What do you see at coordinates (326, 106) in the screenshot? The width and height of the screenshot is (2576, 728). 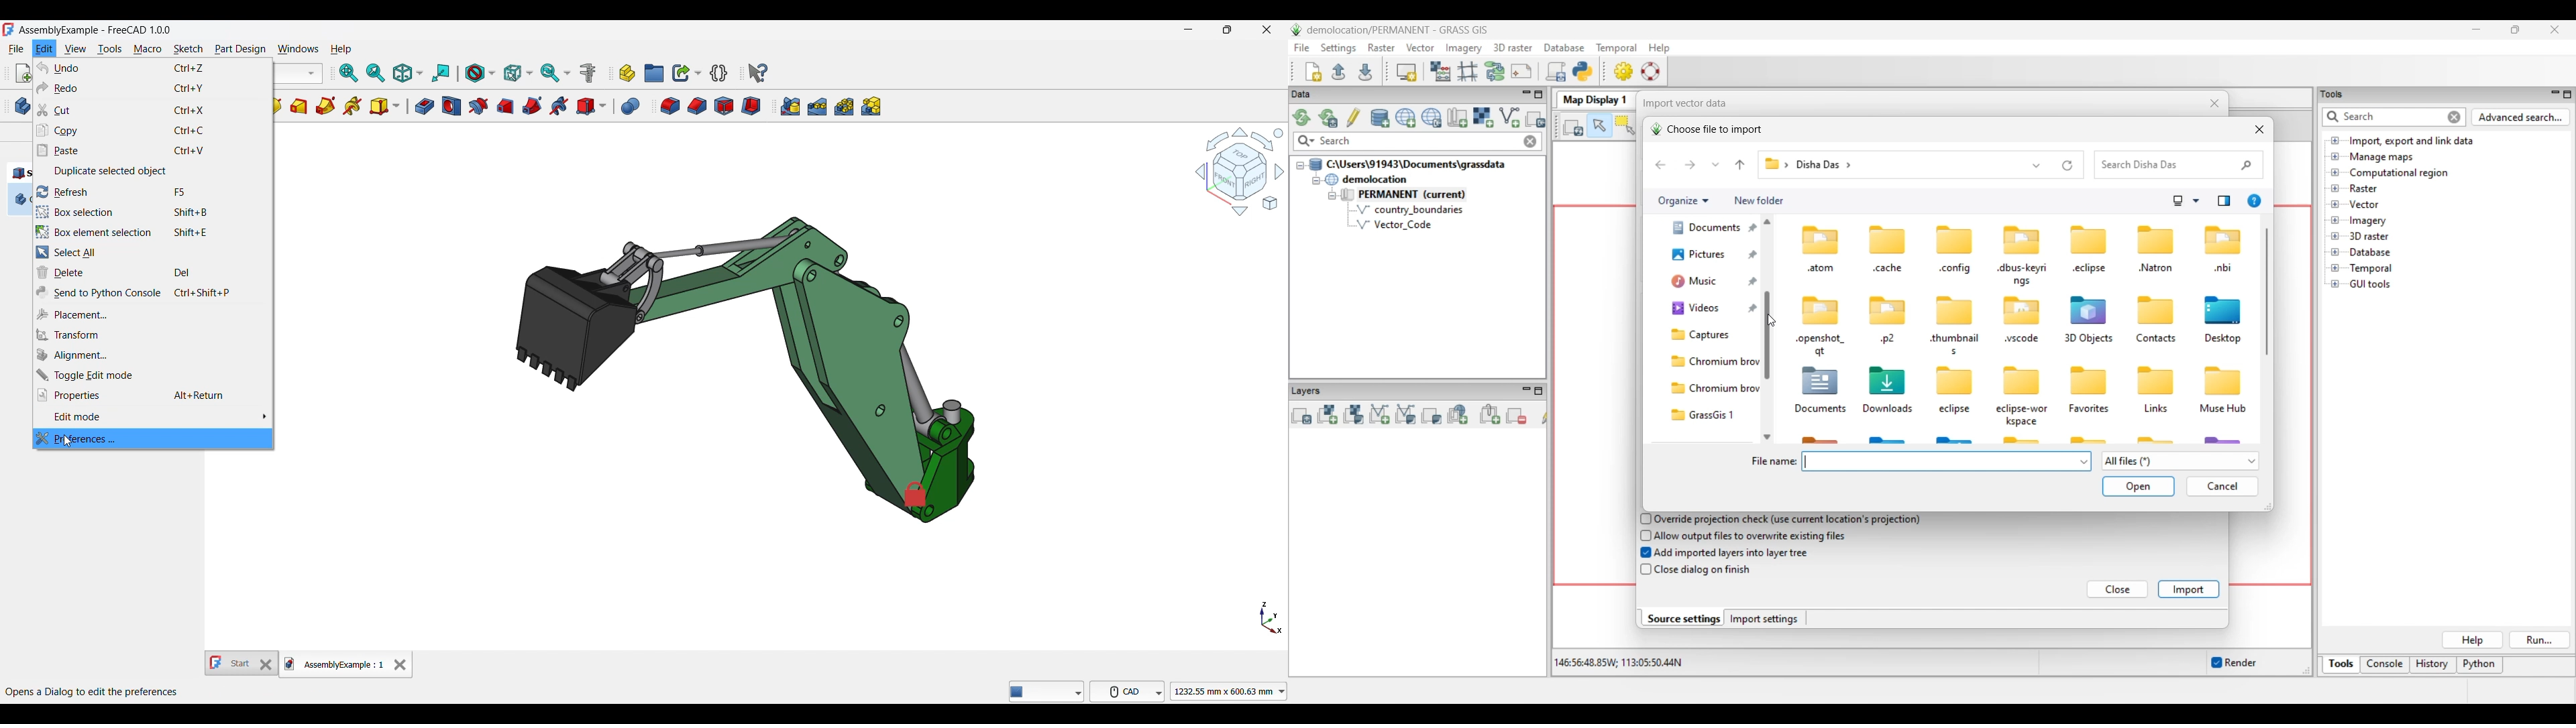 I see `Additve pipe` at bounding box center [326, 106].